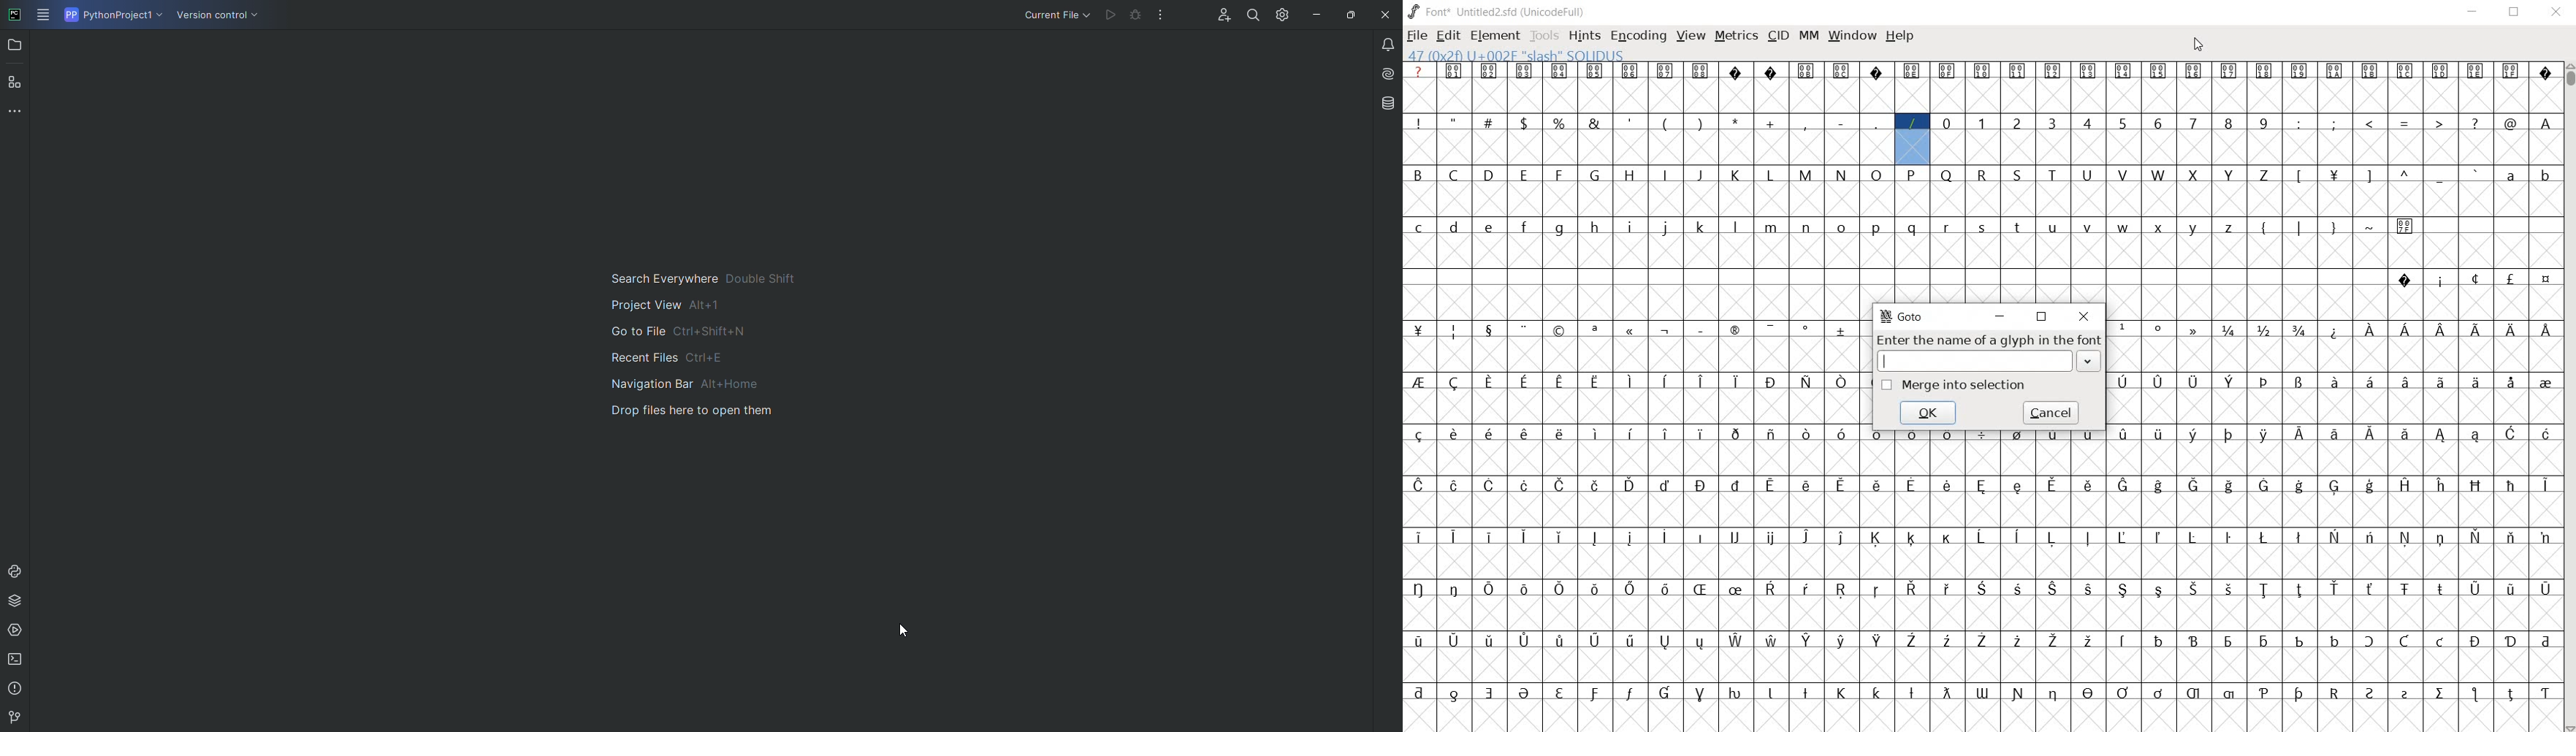  Describe the element at coordinates (1982, 176) in the screenshot. I see `glyph` at that location.